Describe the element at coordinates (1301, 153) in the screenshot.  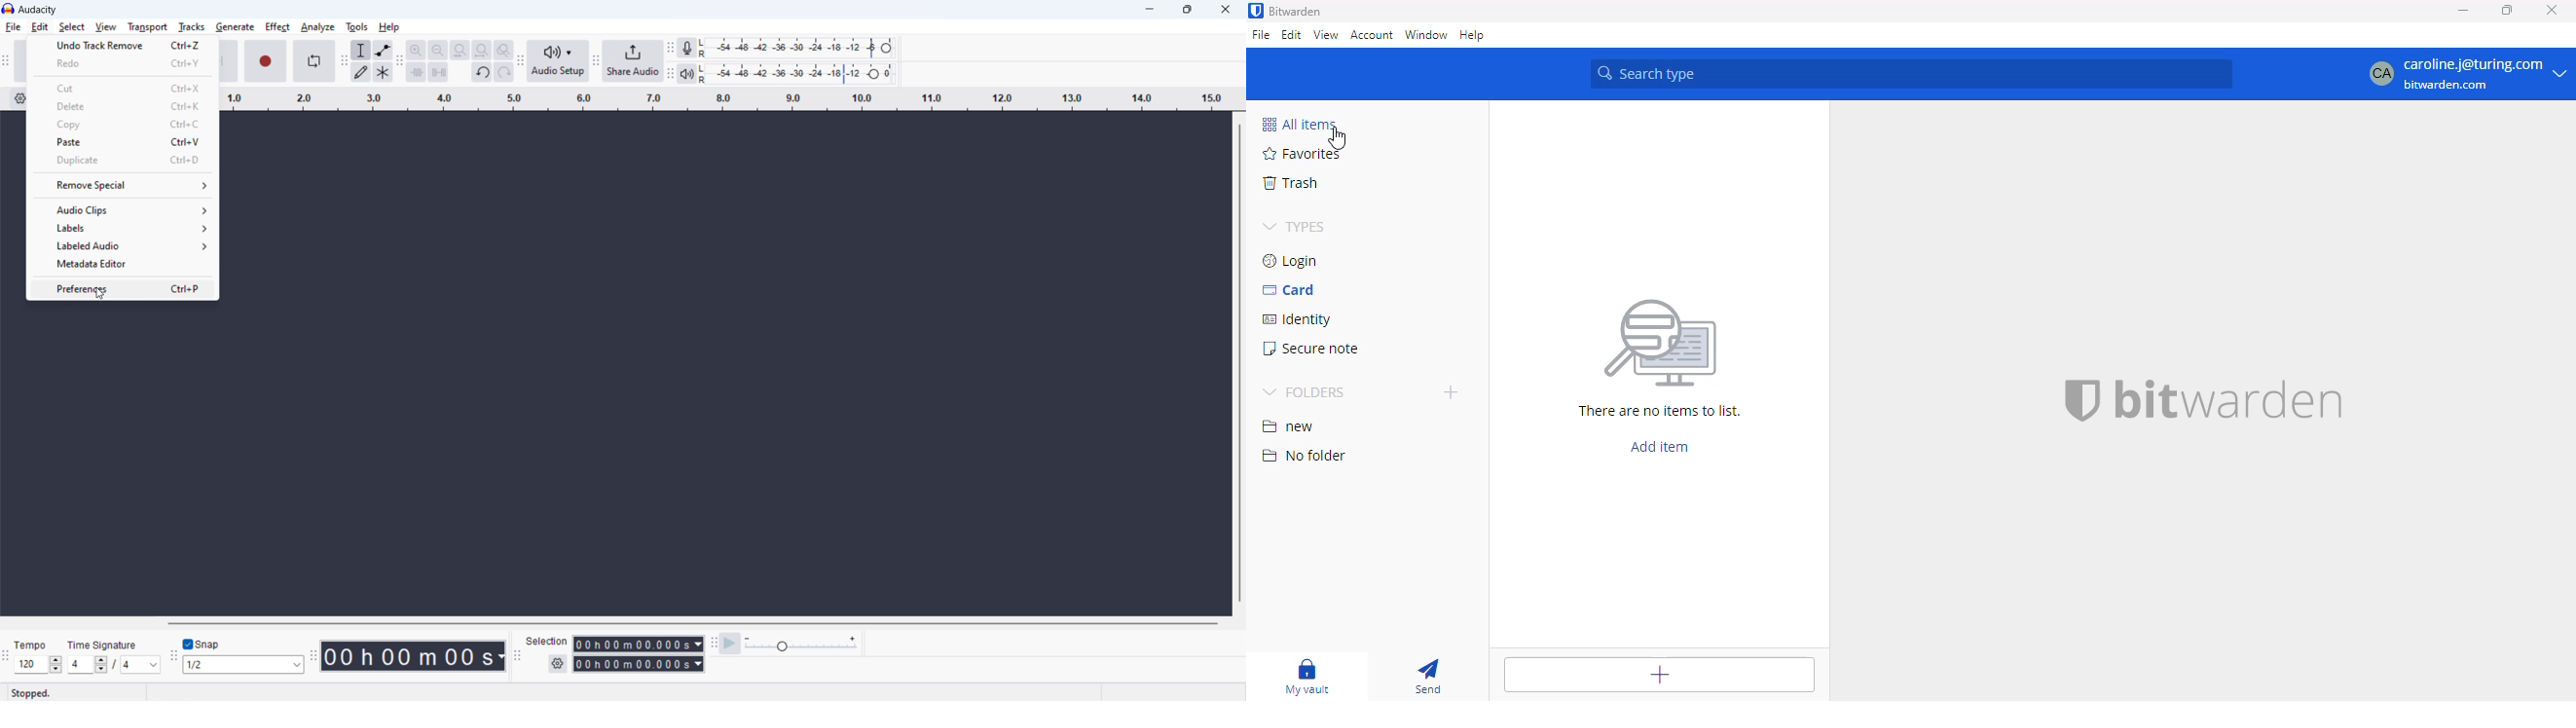
I see `favorites` at that location.